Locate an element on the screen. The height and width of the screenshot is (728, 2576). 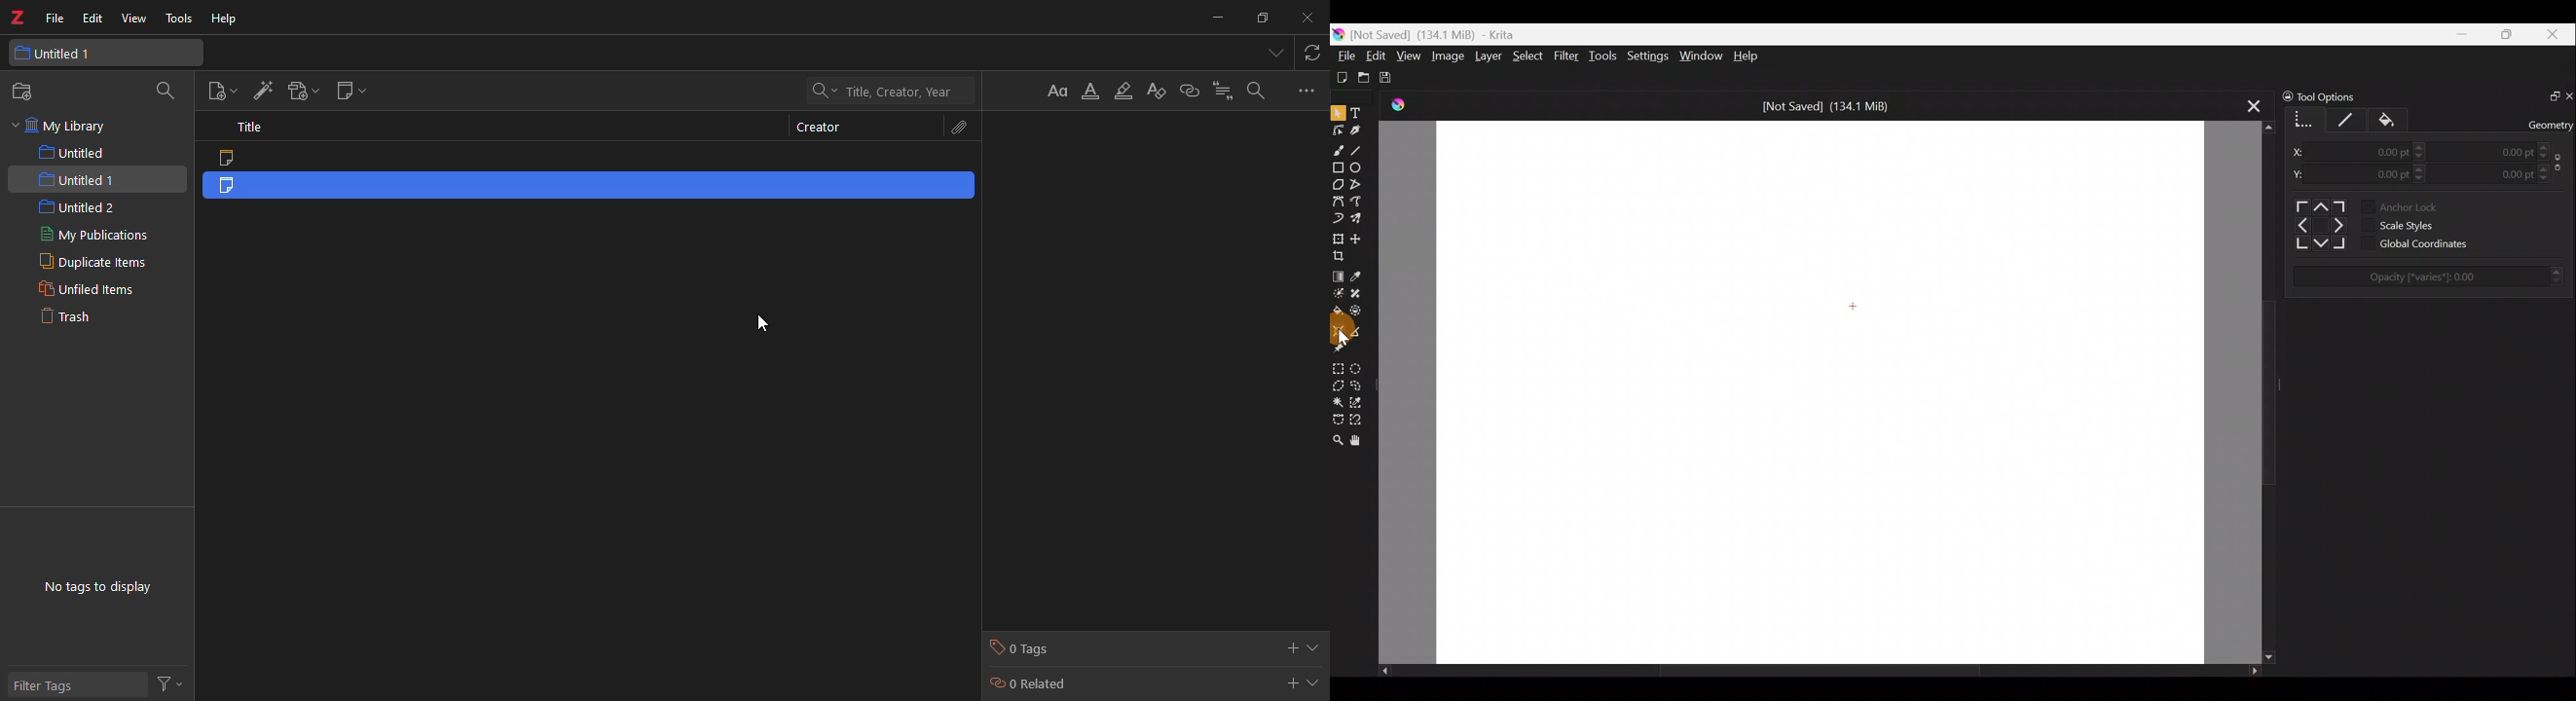
Close is located at coordinates (2555, 35).